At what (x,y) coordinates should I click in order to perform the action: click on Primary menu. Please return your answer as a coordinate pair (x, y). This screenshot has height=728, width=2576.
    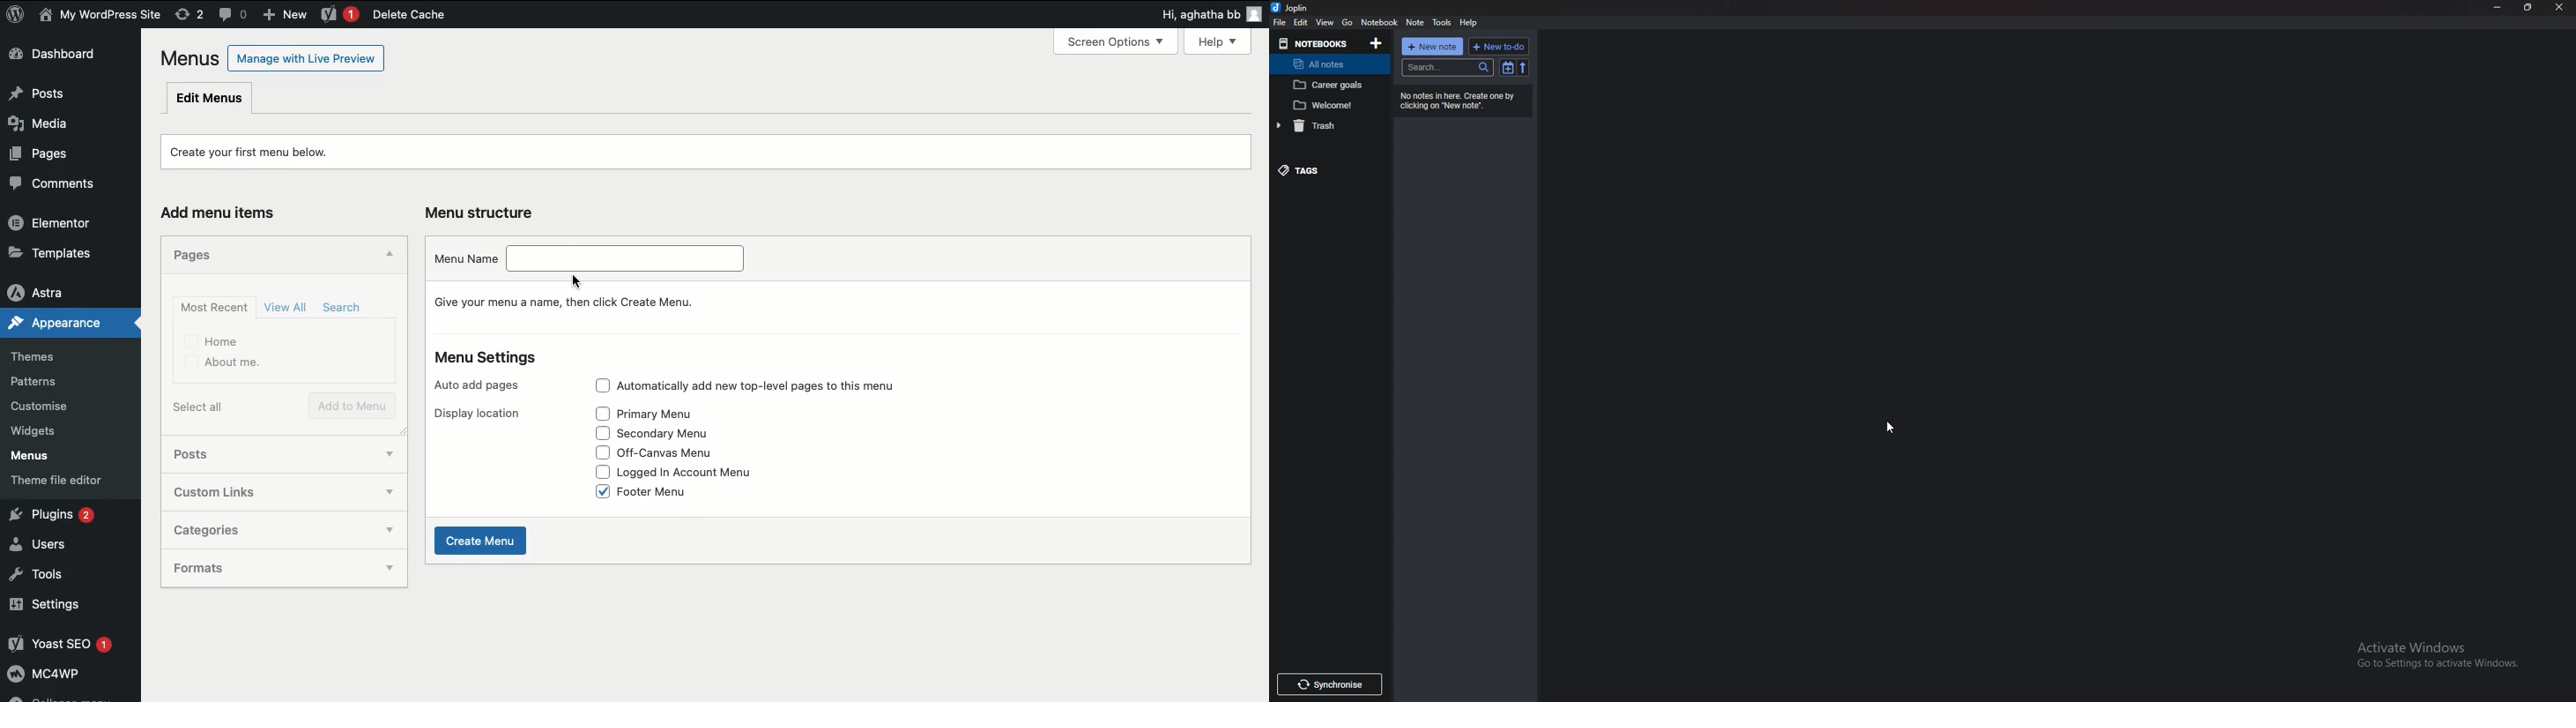
    Looking at the image, I should click on (664, 414).